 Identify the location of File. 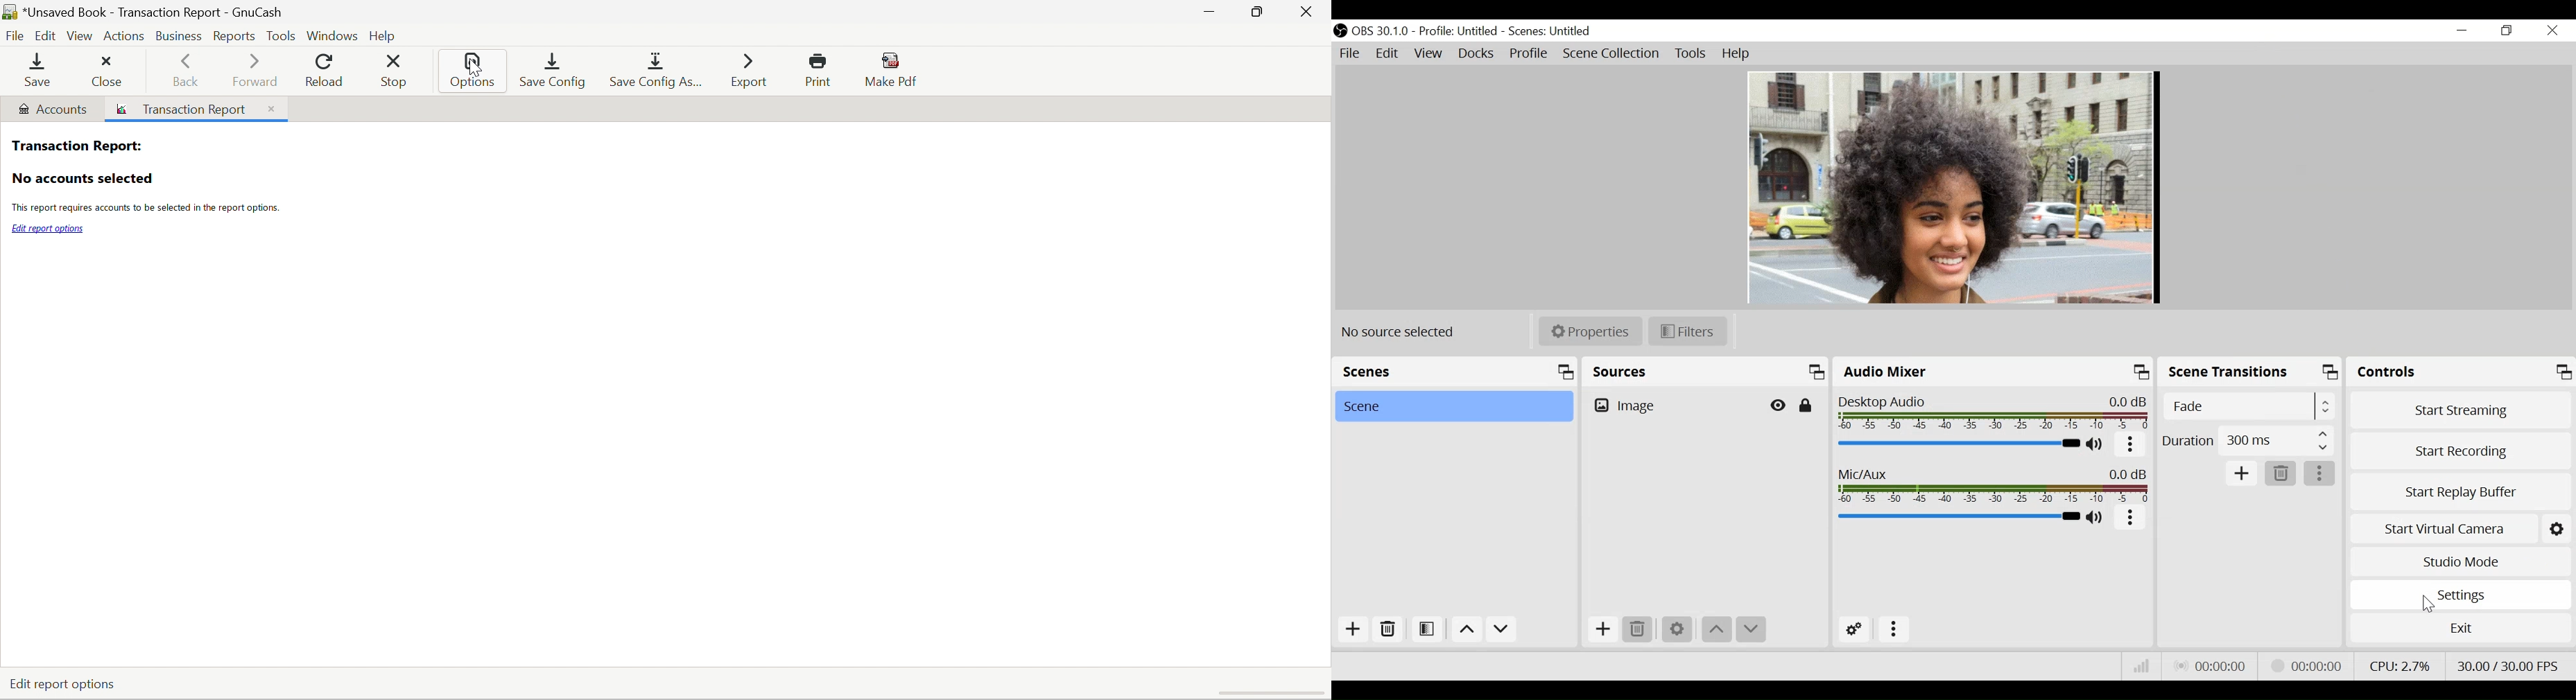
(1351, 54).